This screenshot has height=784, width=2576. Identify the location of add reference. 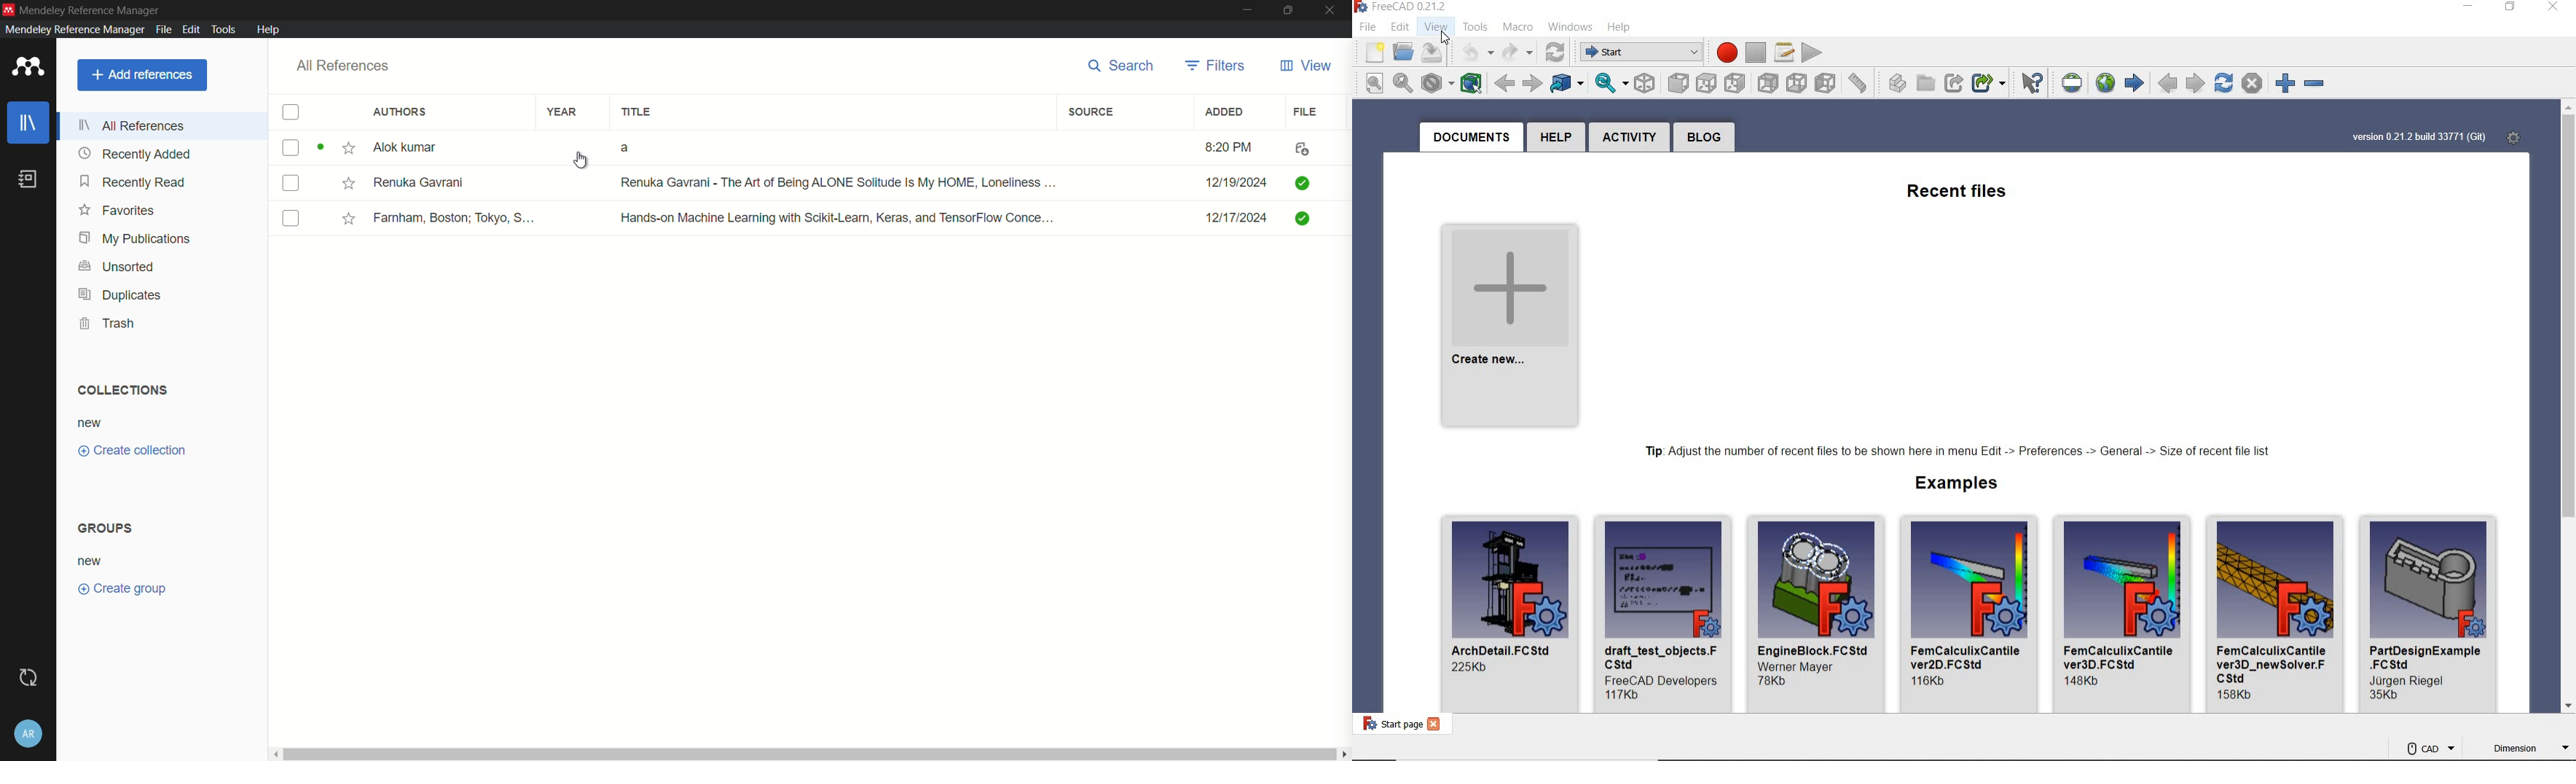
(142, 75).